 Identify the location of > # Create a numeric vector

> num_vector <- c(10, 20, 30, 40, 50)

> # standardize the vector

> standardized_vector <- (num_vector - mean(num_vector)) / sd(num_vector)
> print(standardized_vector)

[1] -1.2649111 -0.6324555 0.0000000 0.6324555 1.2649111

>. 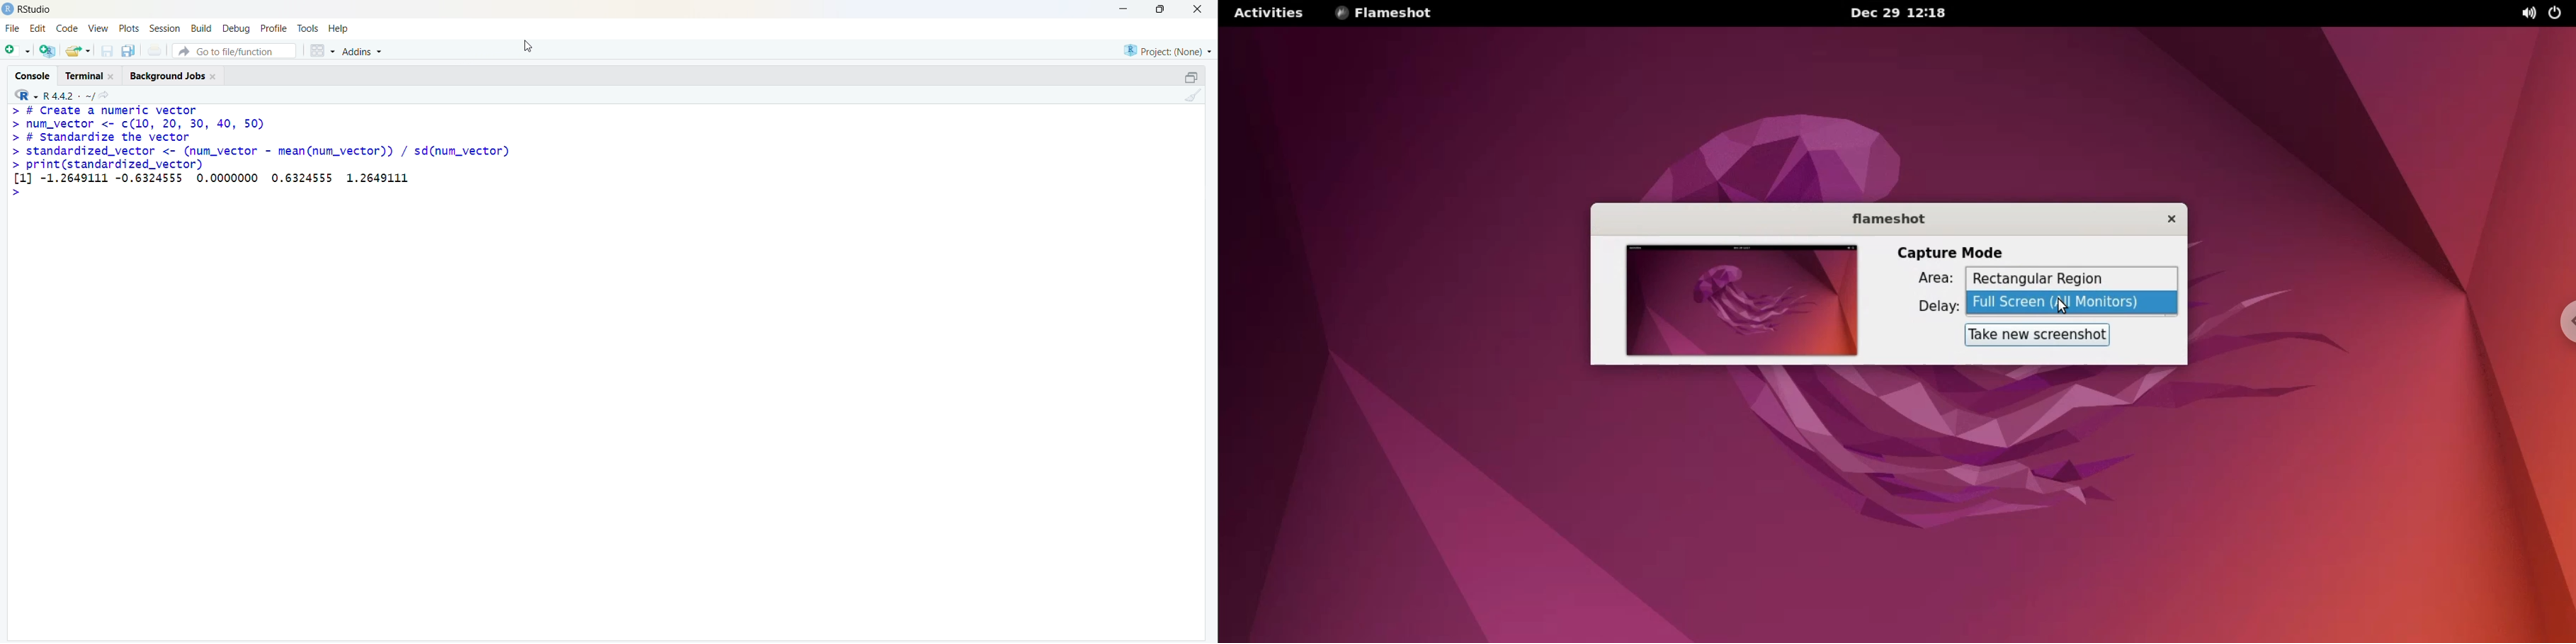
(261, 153).